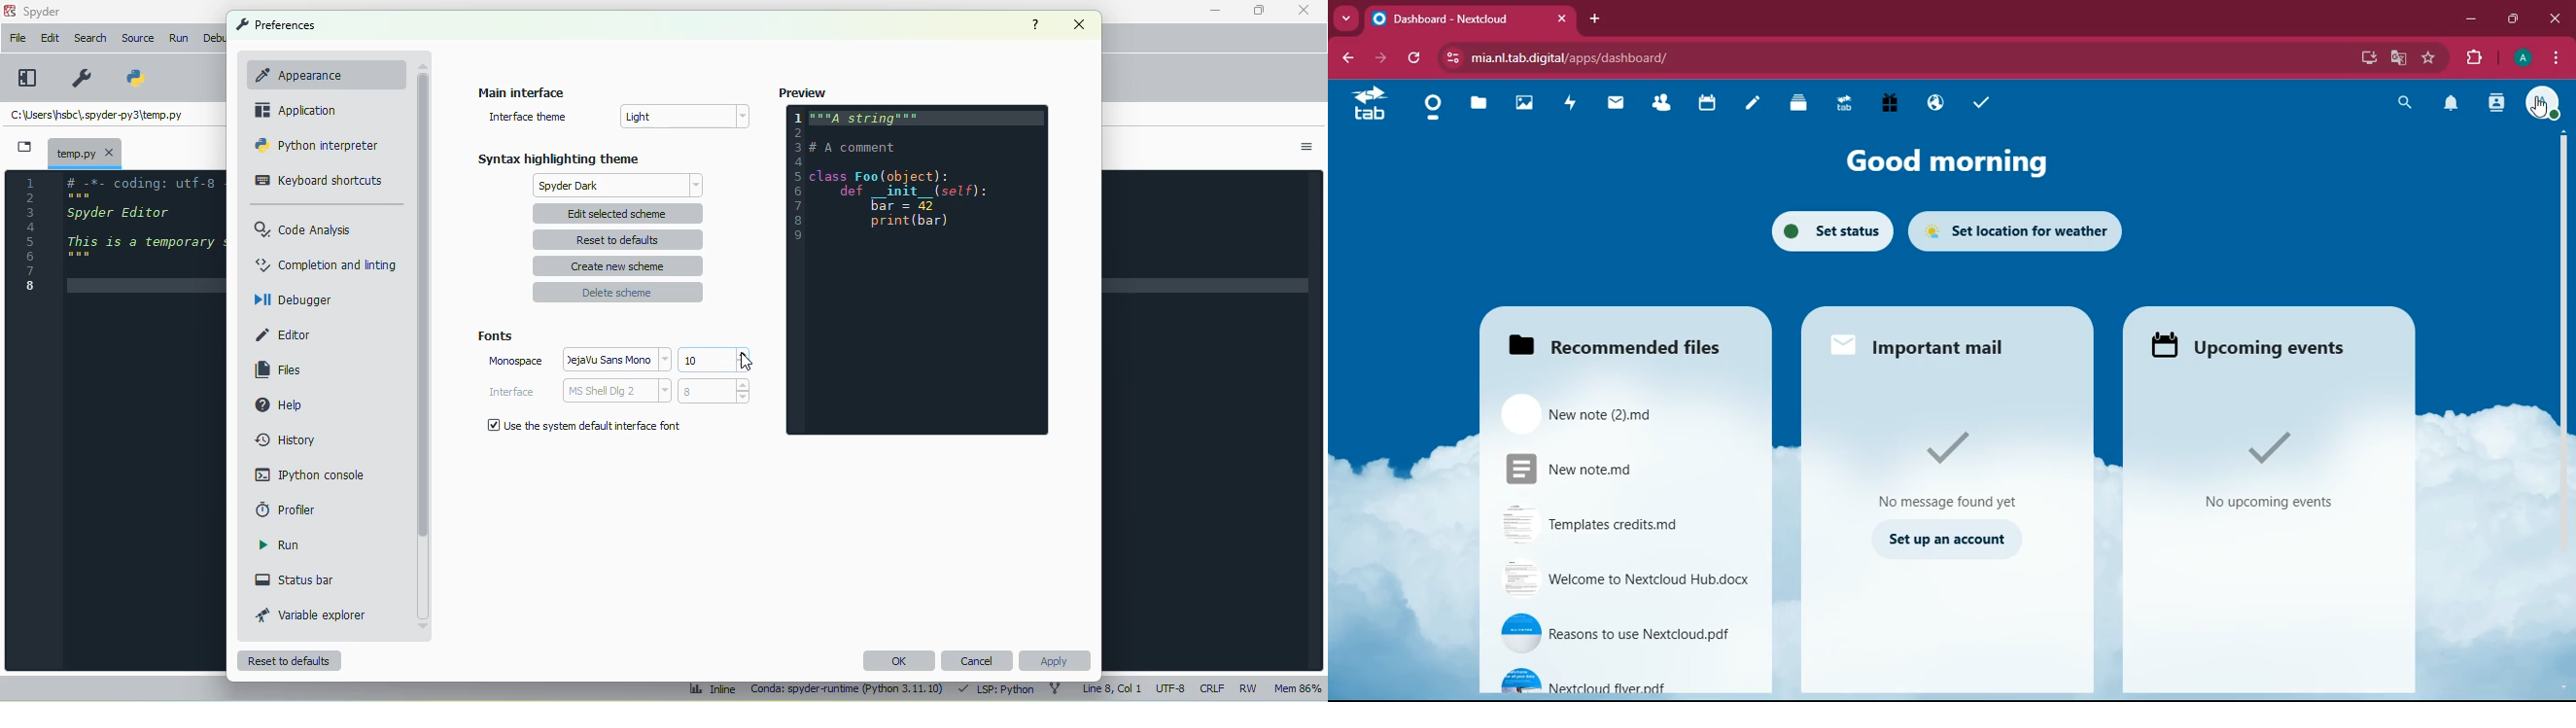 The height and width of the screenshot is (728, 2576). Describe the element at coordinates (1613, 683) in the screenshot. I see `Nextcloud flyer.pdf` at that location.